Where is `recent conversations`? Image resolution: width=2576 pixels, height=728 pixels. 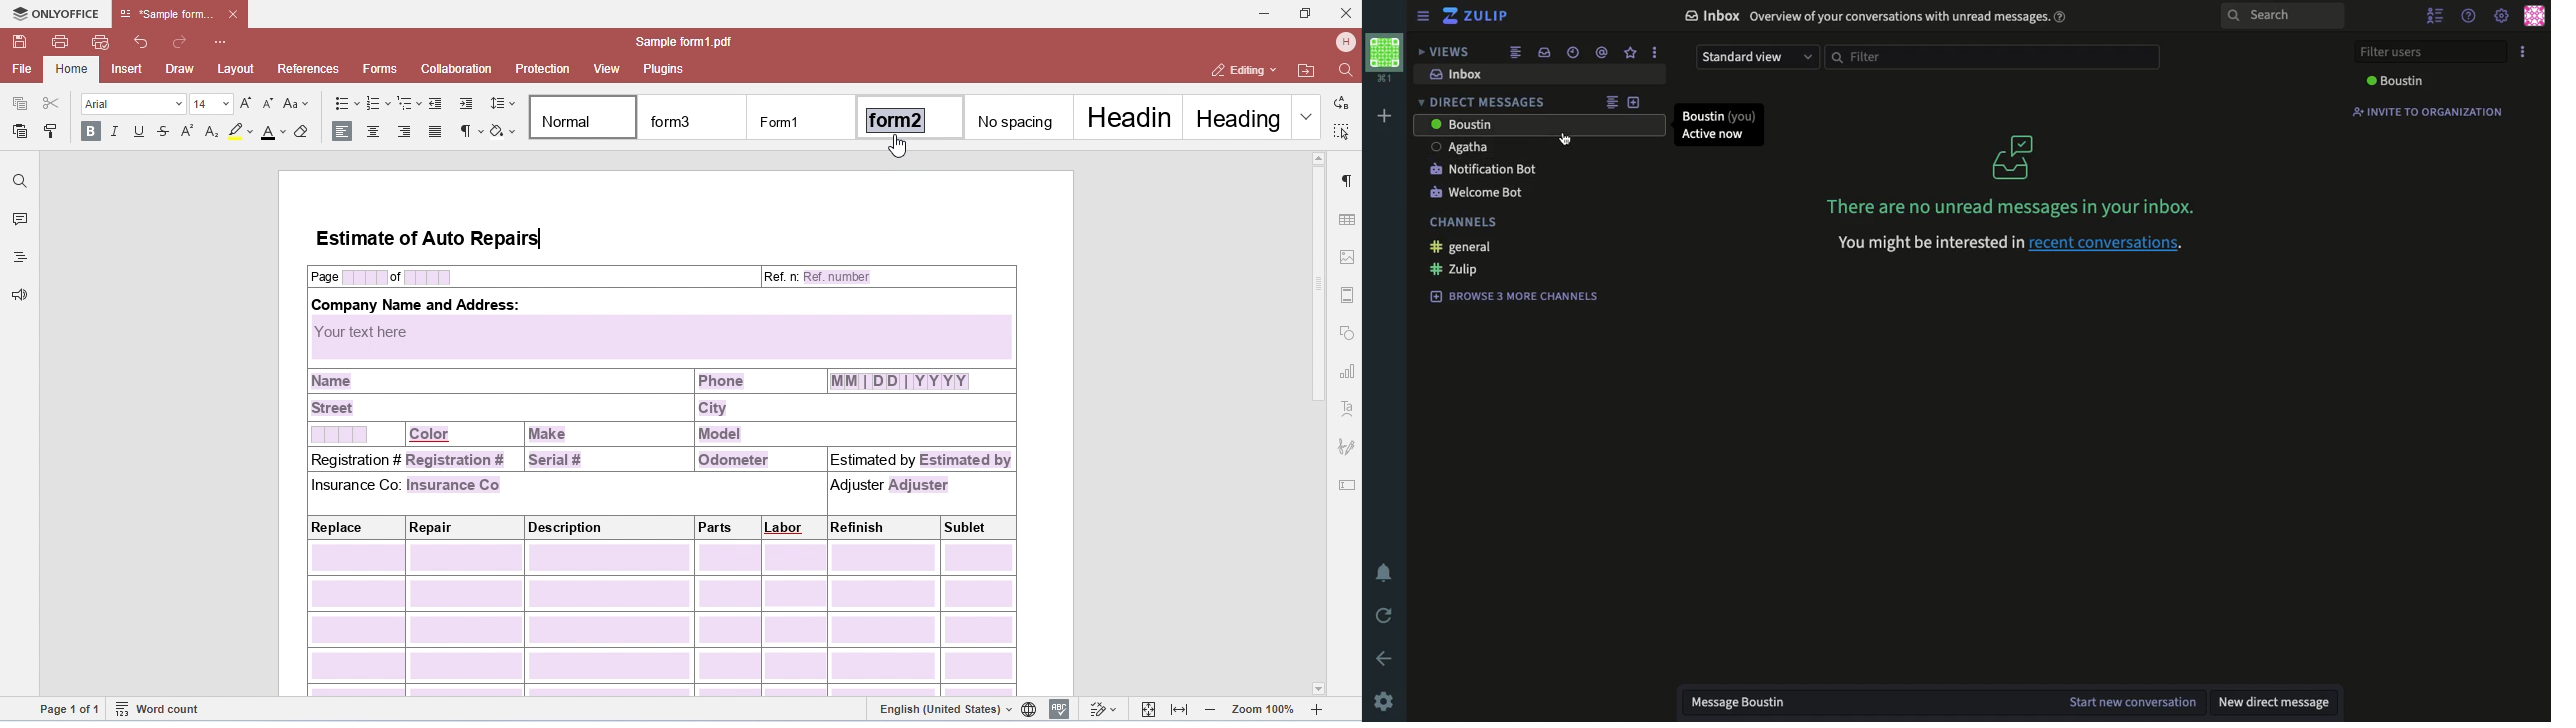 recent conversations is located at coordinates (2110, 244).